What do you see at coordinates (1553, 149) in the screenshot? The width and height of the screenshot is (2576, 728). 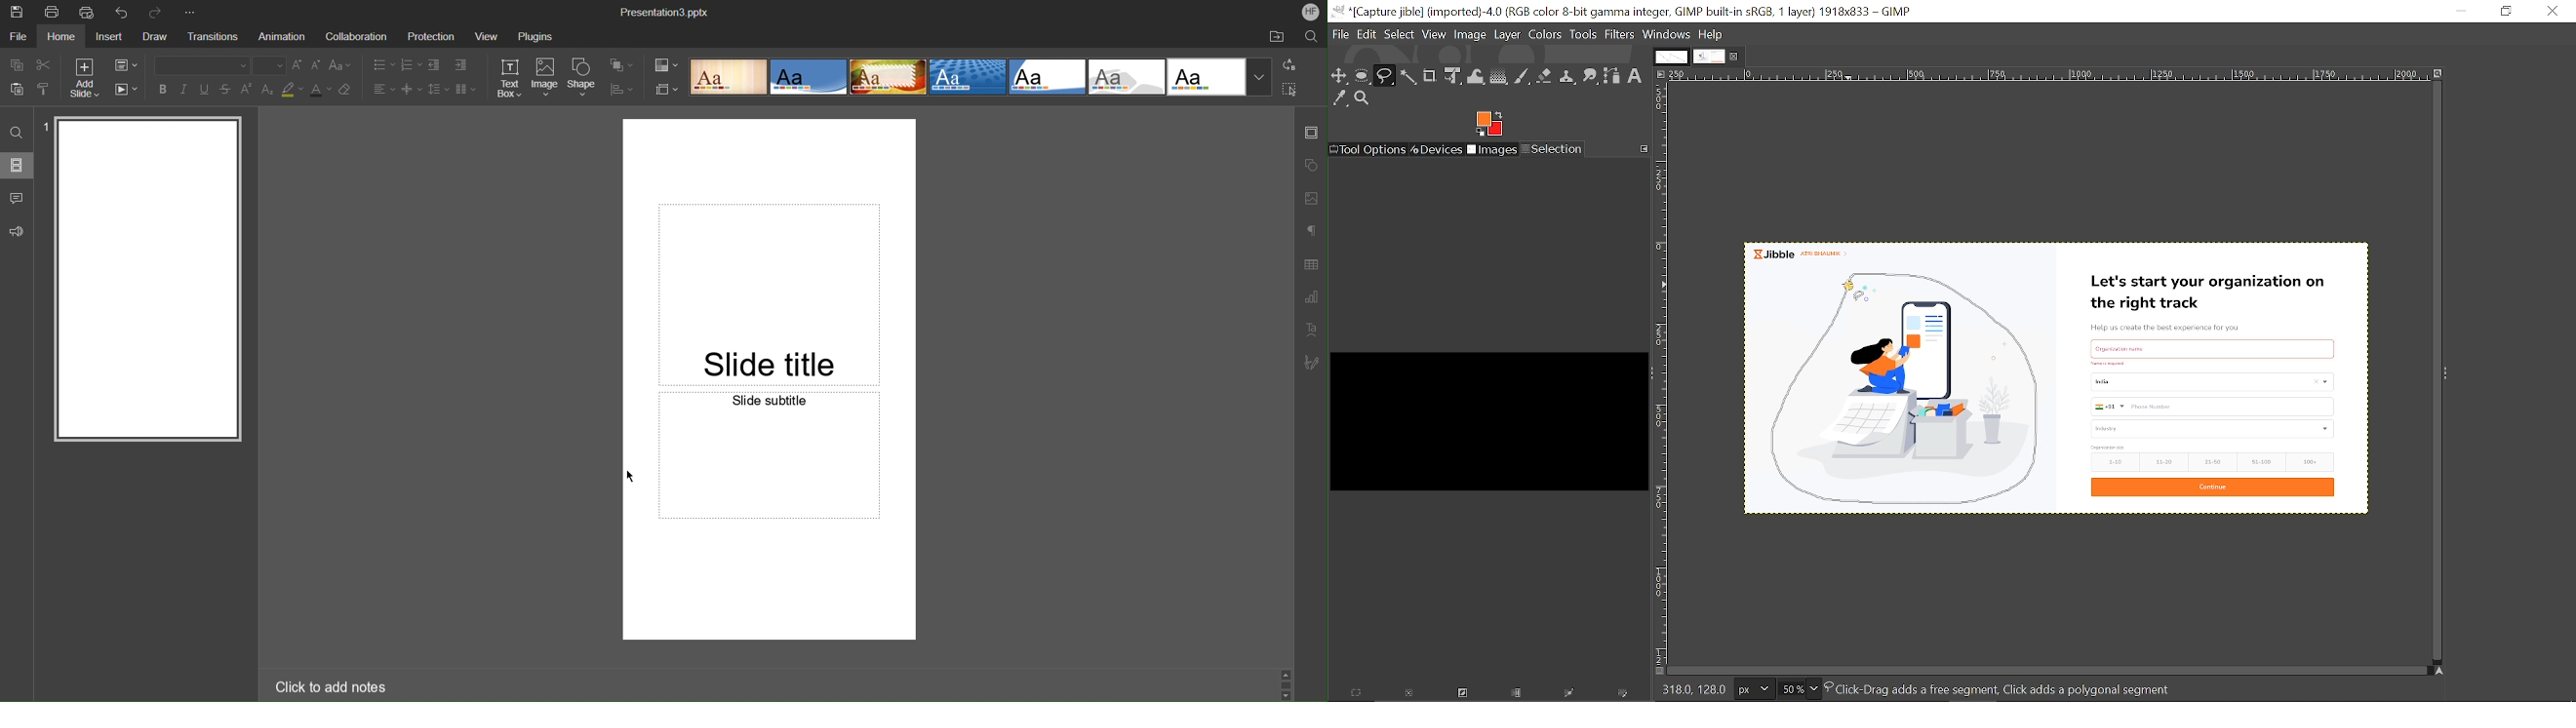 I see `Selection` at bounding box center [1553, 149].